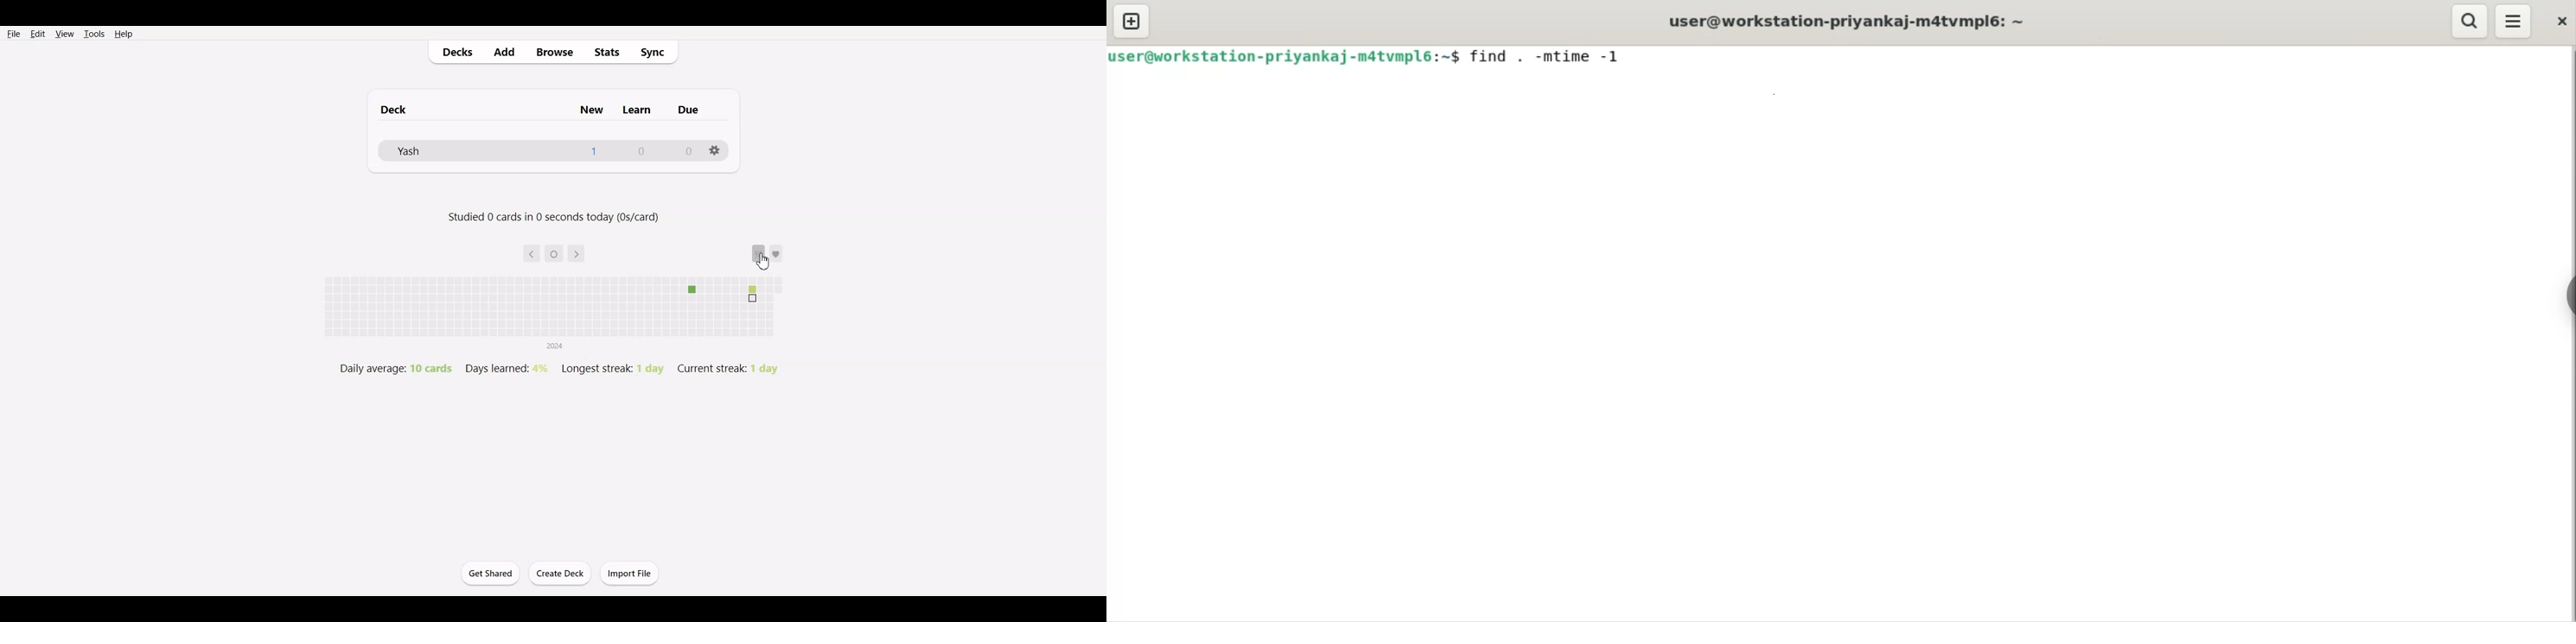 The image size is (2576, 644). What do you see at coordinates (561, 347) in the screenshot?
I see `2024` at bounding box center [561, 347].